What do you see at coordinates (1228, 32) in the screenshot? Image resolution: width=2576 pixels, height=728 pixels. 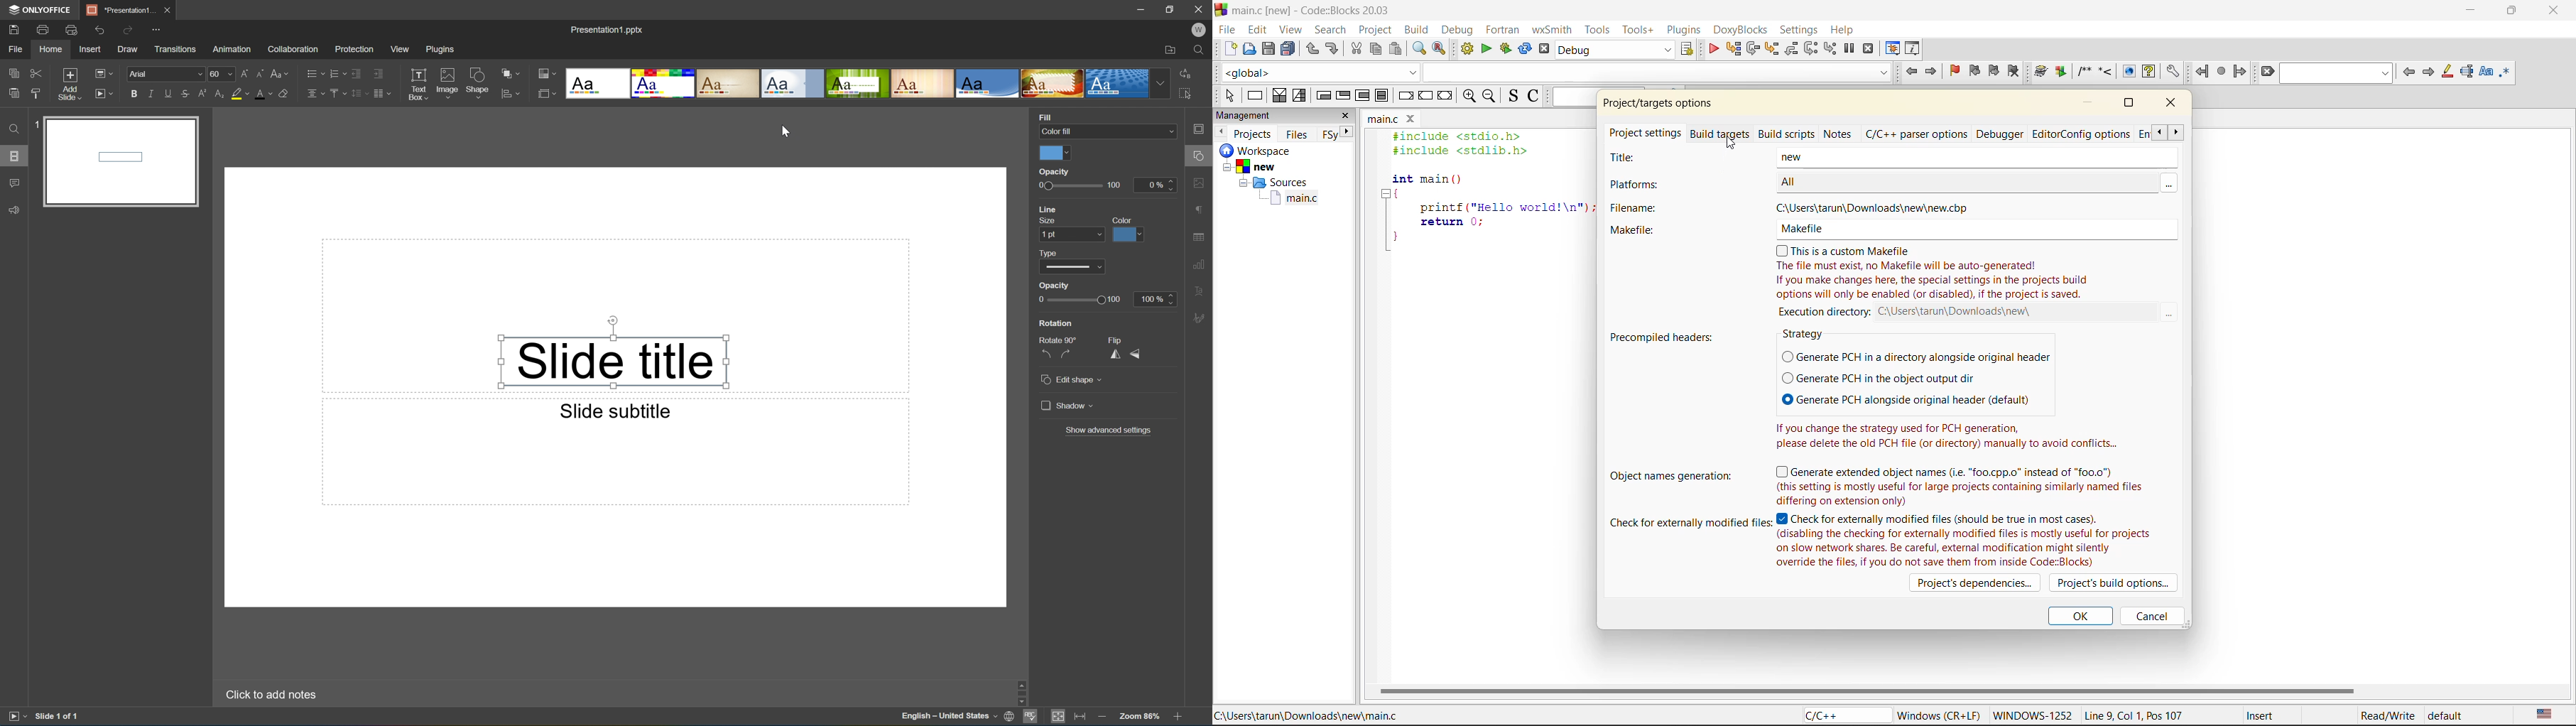 I see `file` at bounding box center [1228, 32].